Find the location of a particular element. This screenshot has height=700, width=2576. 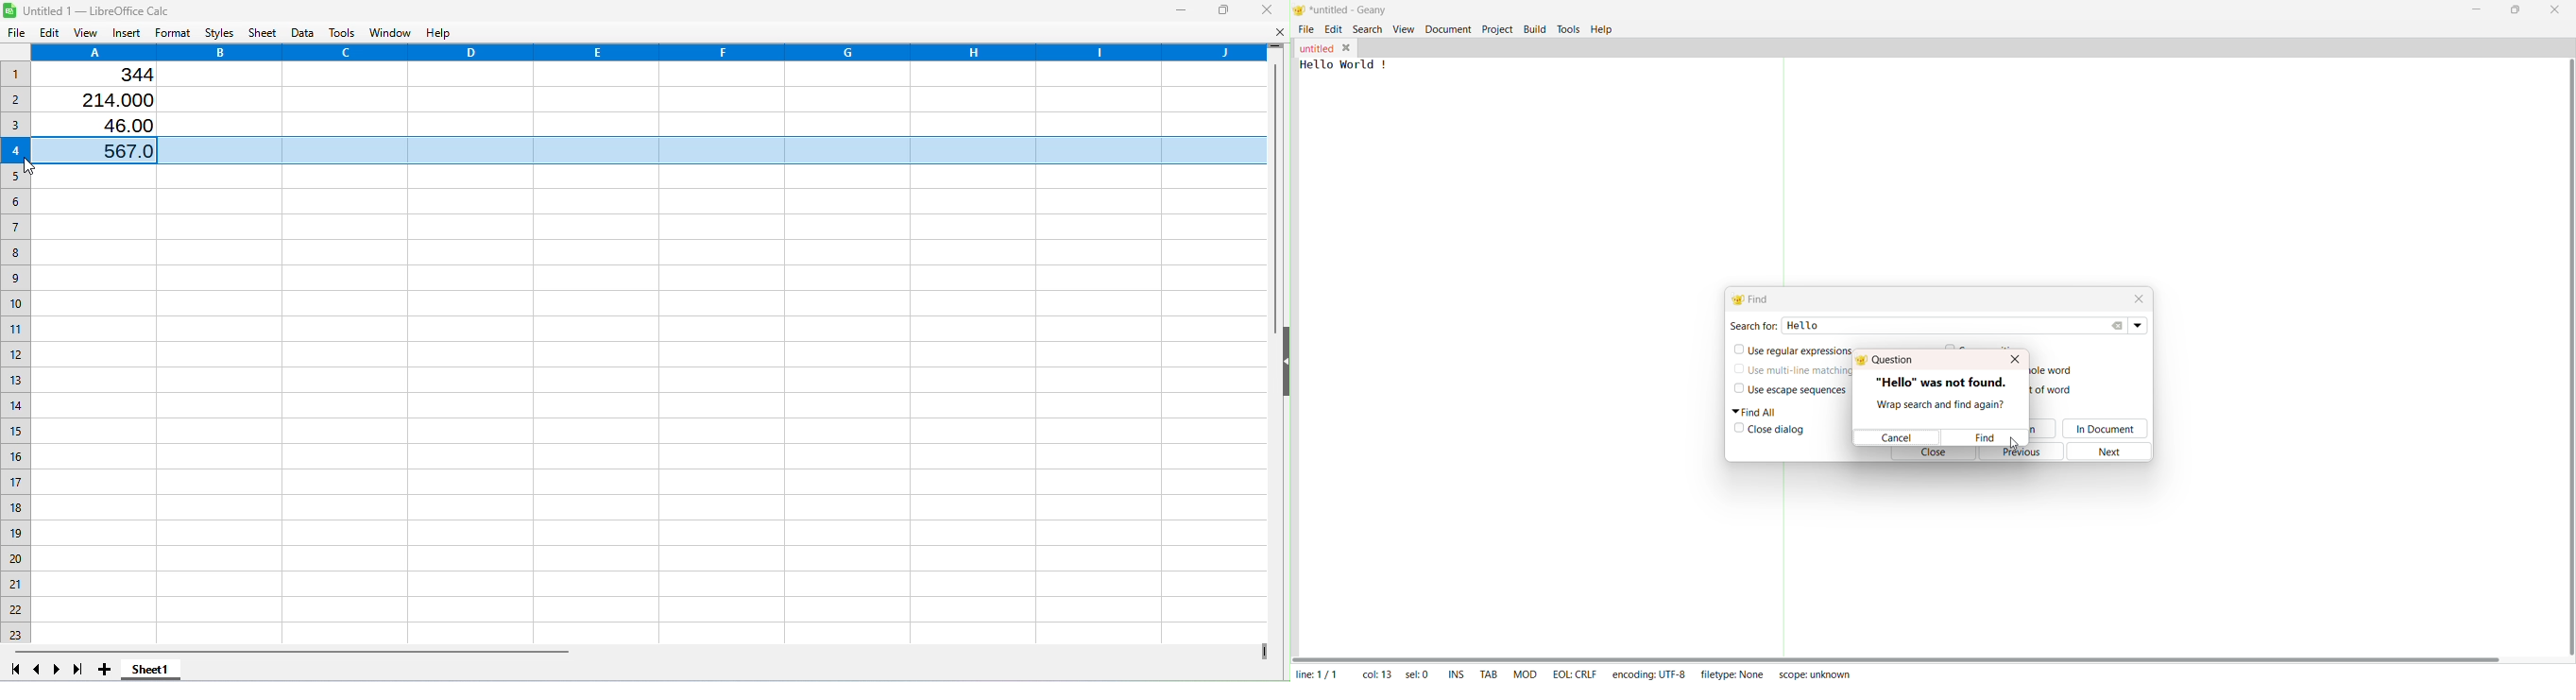

Windows is located at coordinates (391, 31).